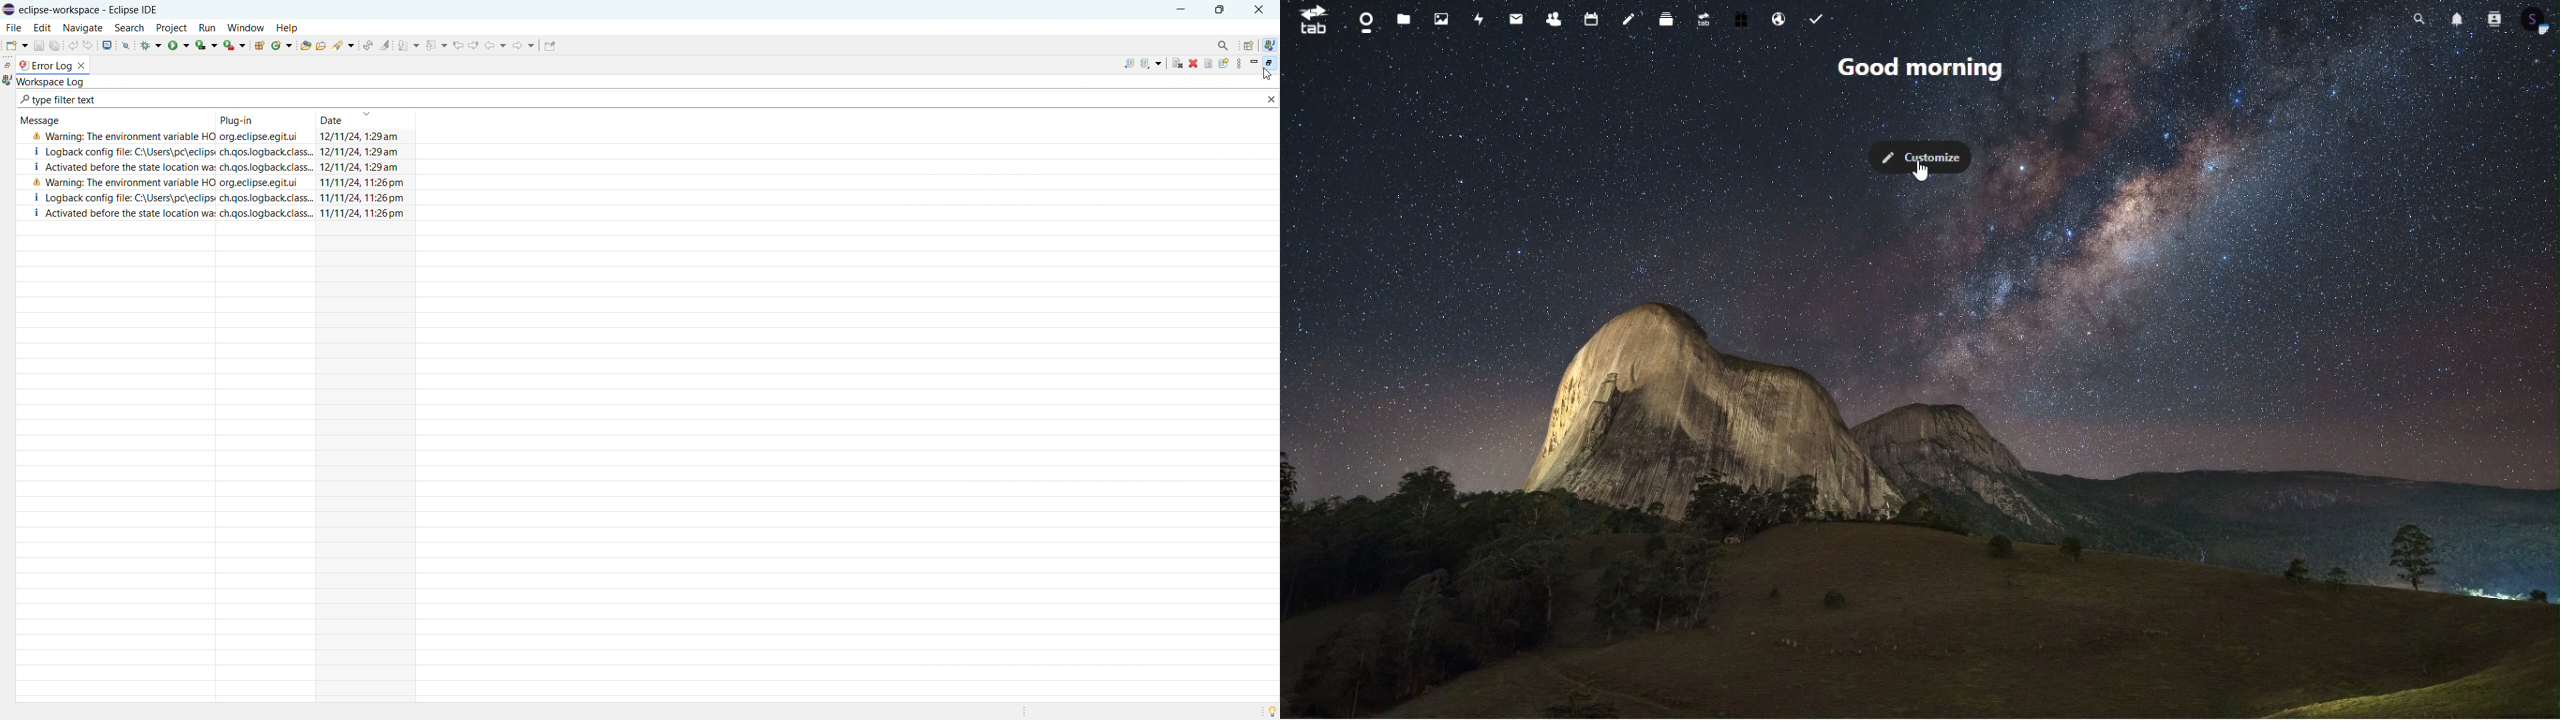  I want to click on i Logback config file: C\Users\pc\eclips, so click(119, 152).